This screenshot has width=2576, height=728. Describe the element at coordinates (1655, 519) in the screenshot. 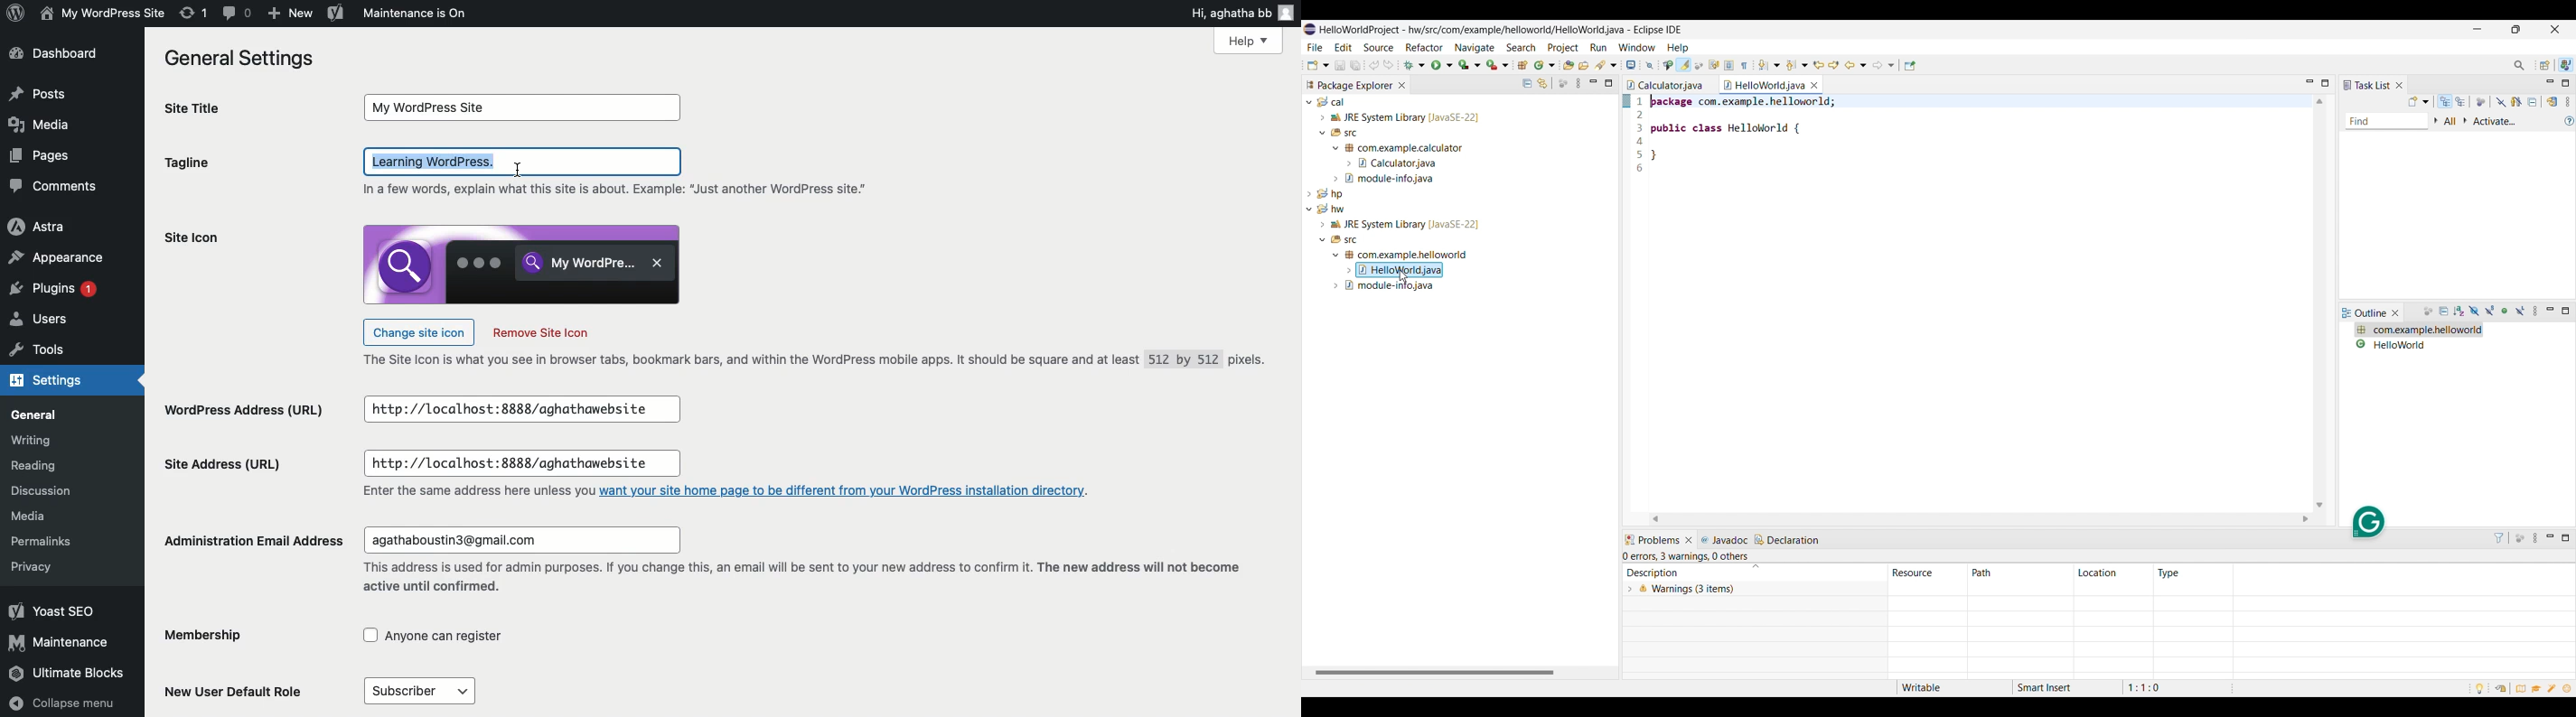

I see `Quick slide to left` at that location.